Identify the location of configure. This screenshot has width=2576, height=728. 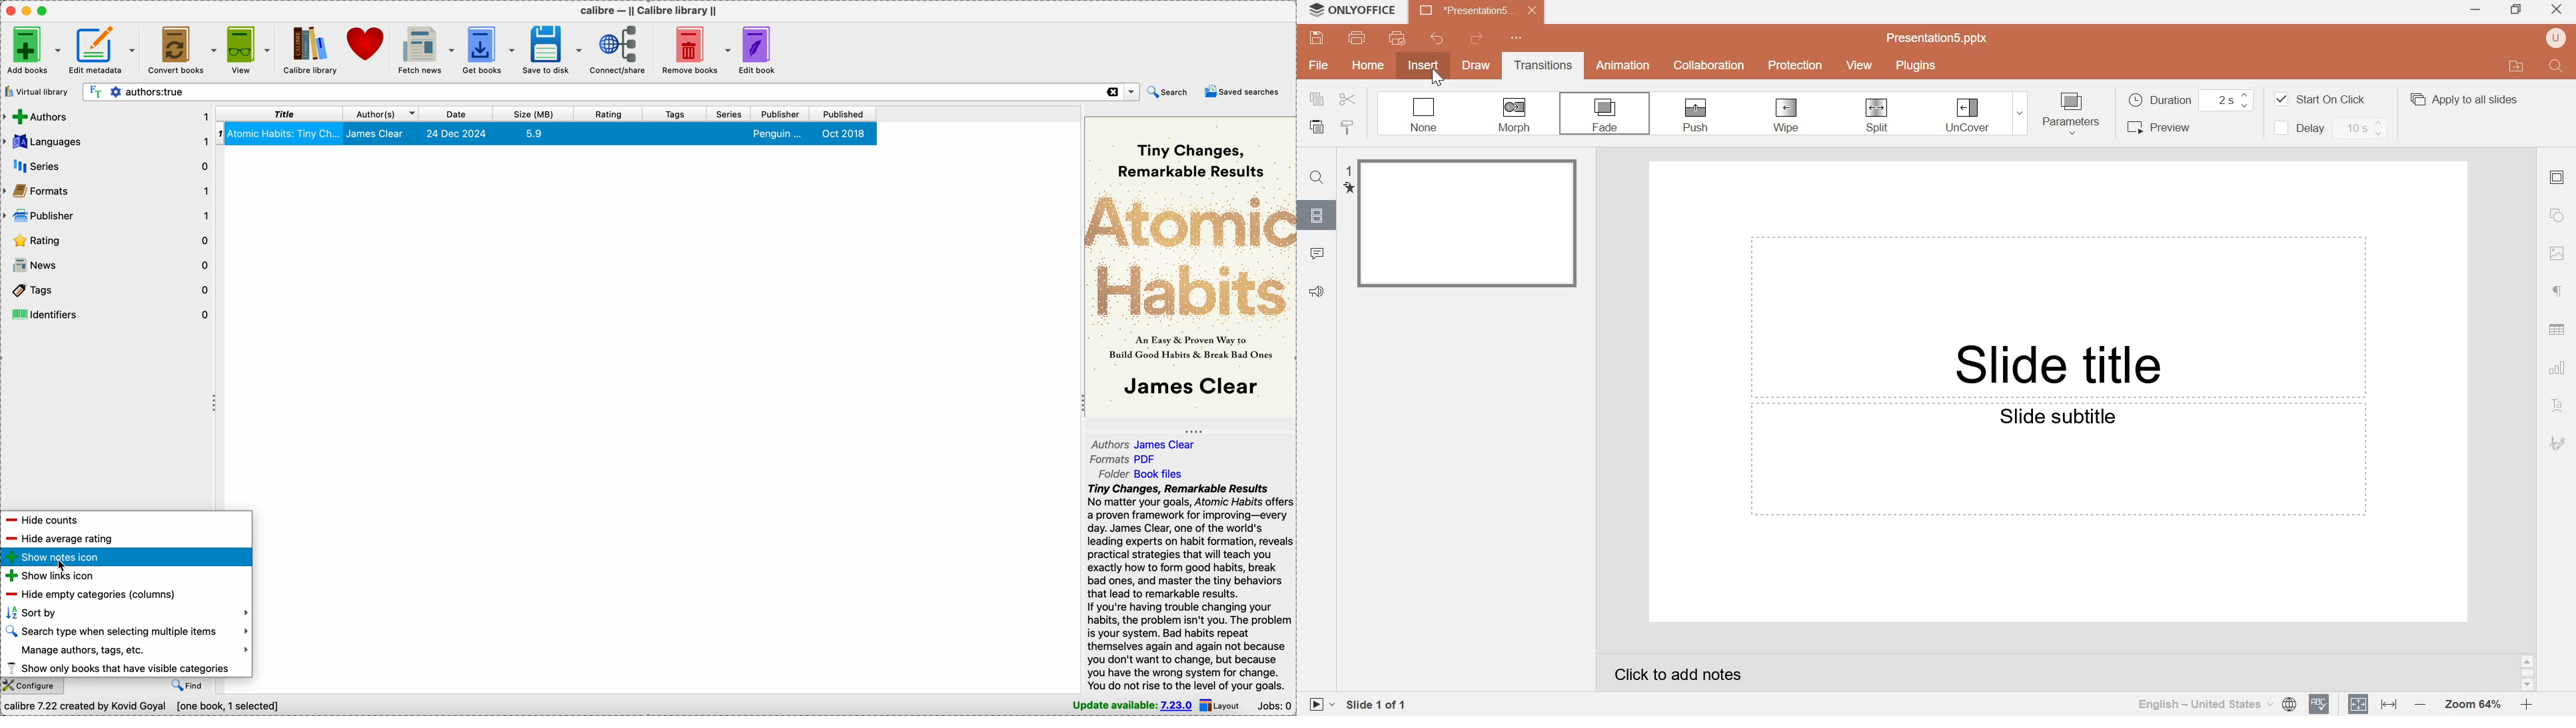
(32, 687).